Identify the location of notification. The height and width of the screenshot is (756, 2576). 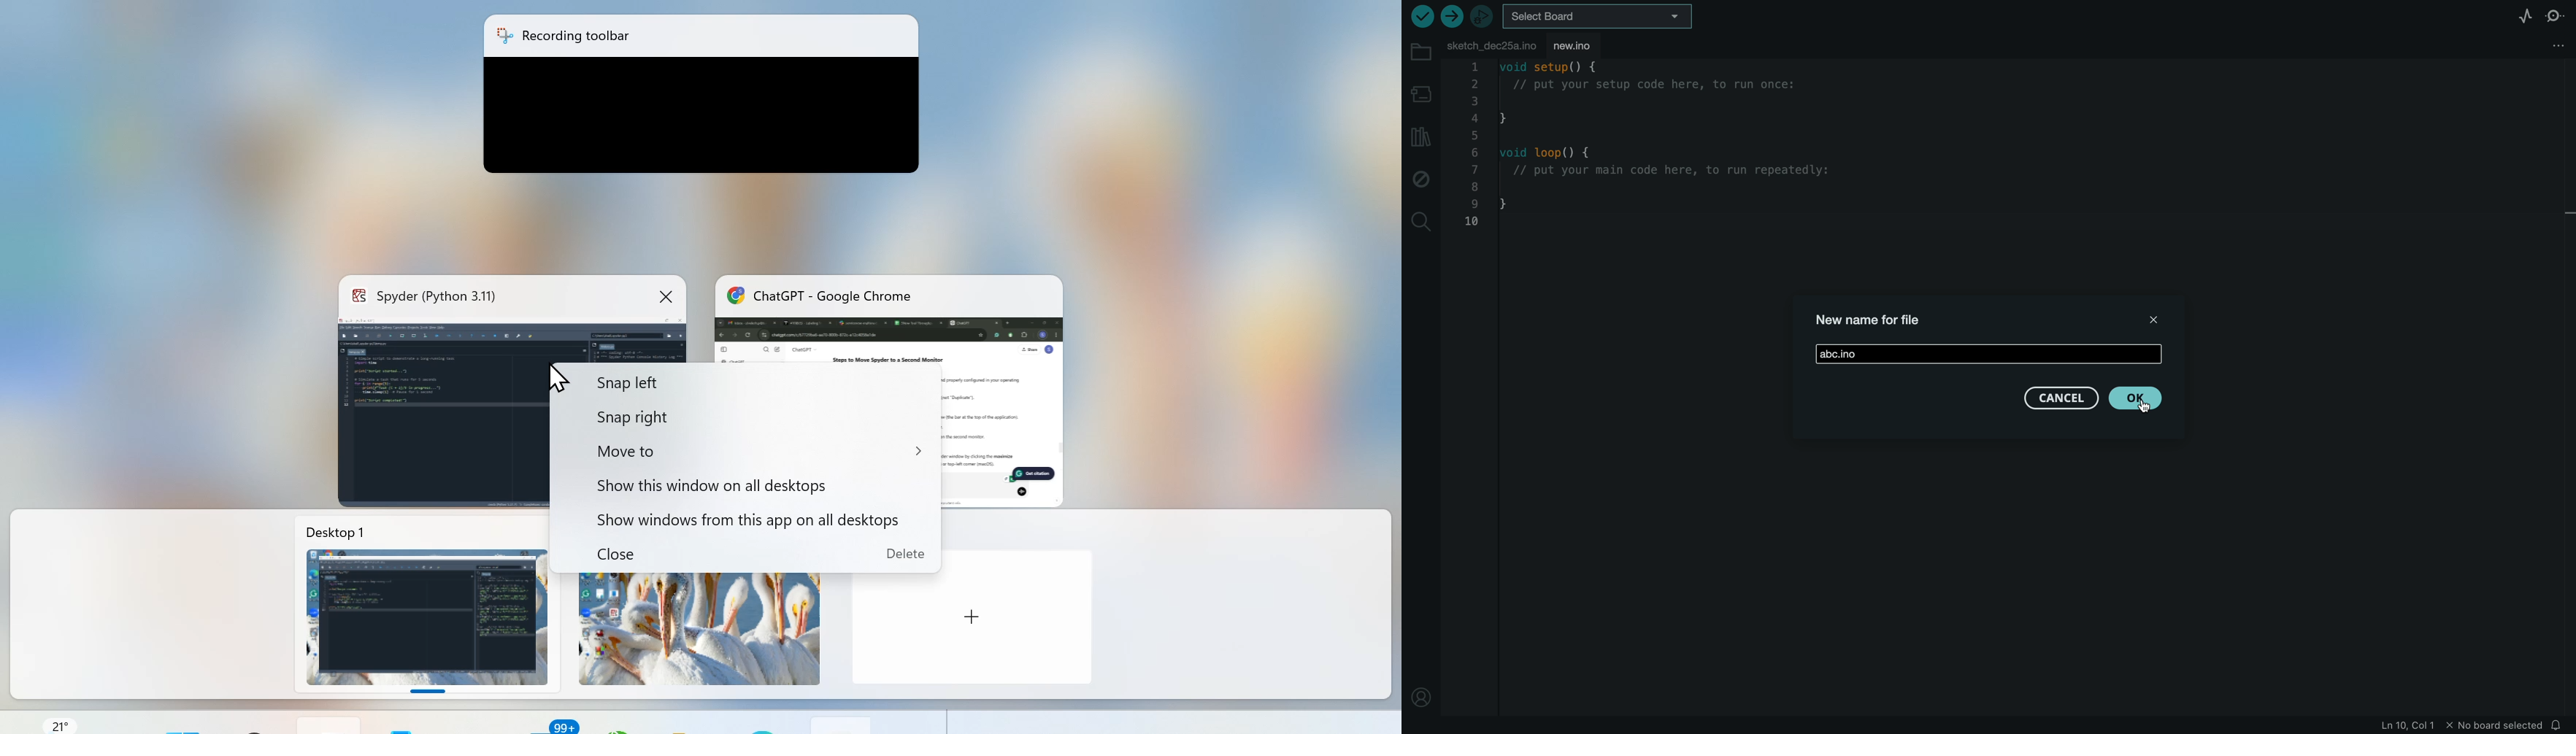
(2560, 725).